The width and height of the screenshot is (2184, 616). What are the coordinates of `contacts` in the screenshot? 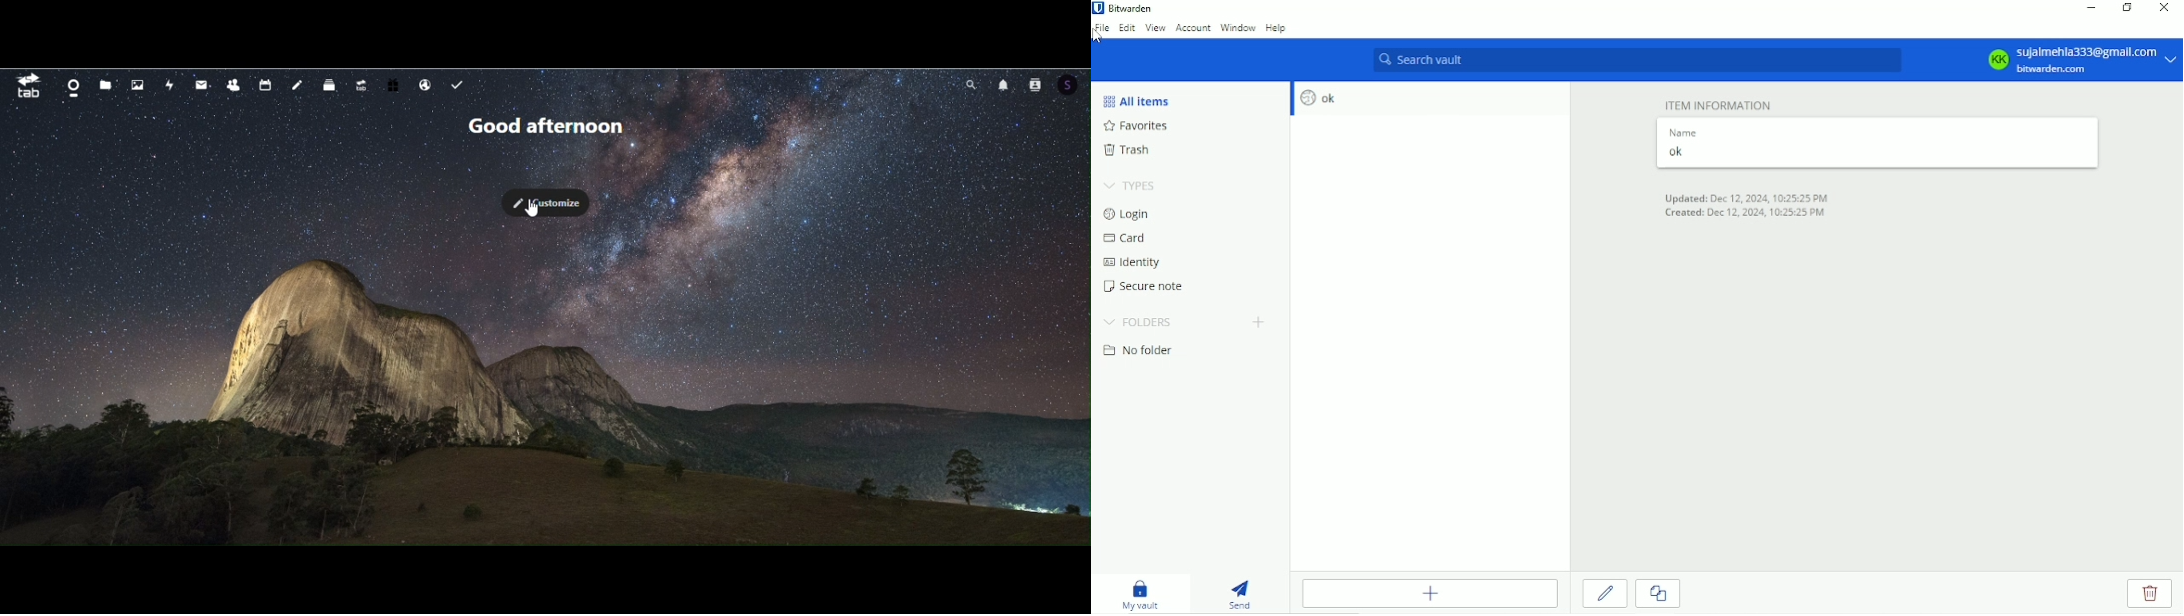 It's located at (1039, 83).